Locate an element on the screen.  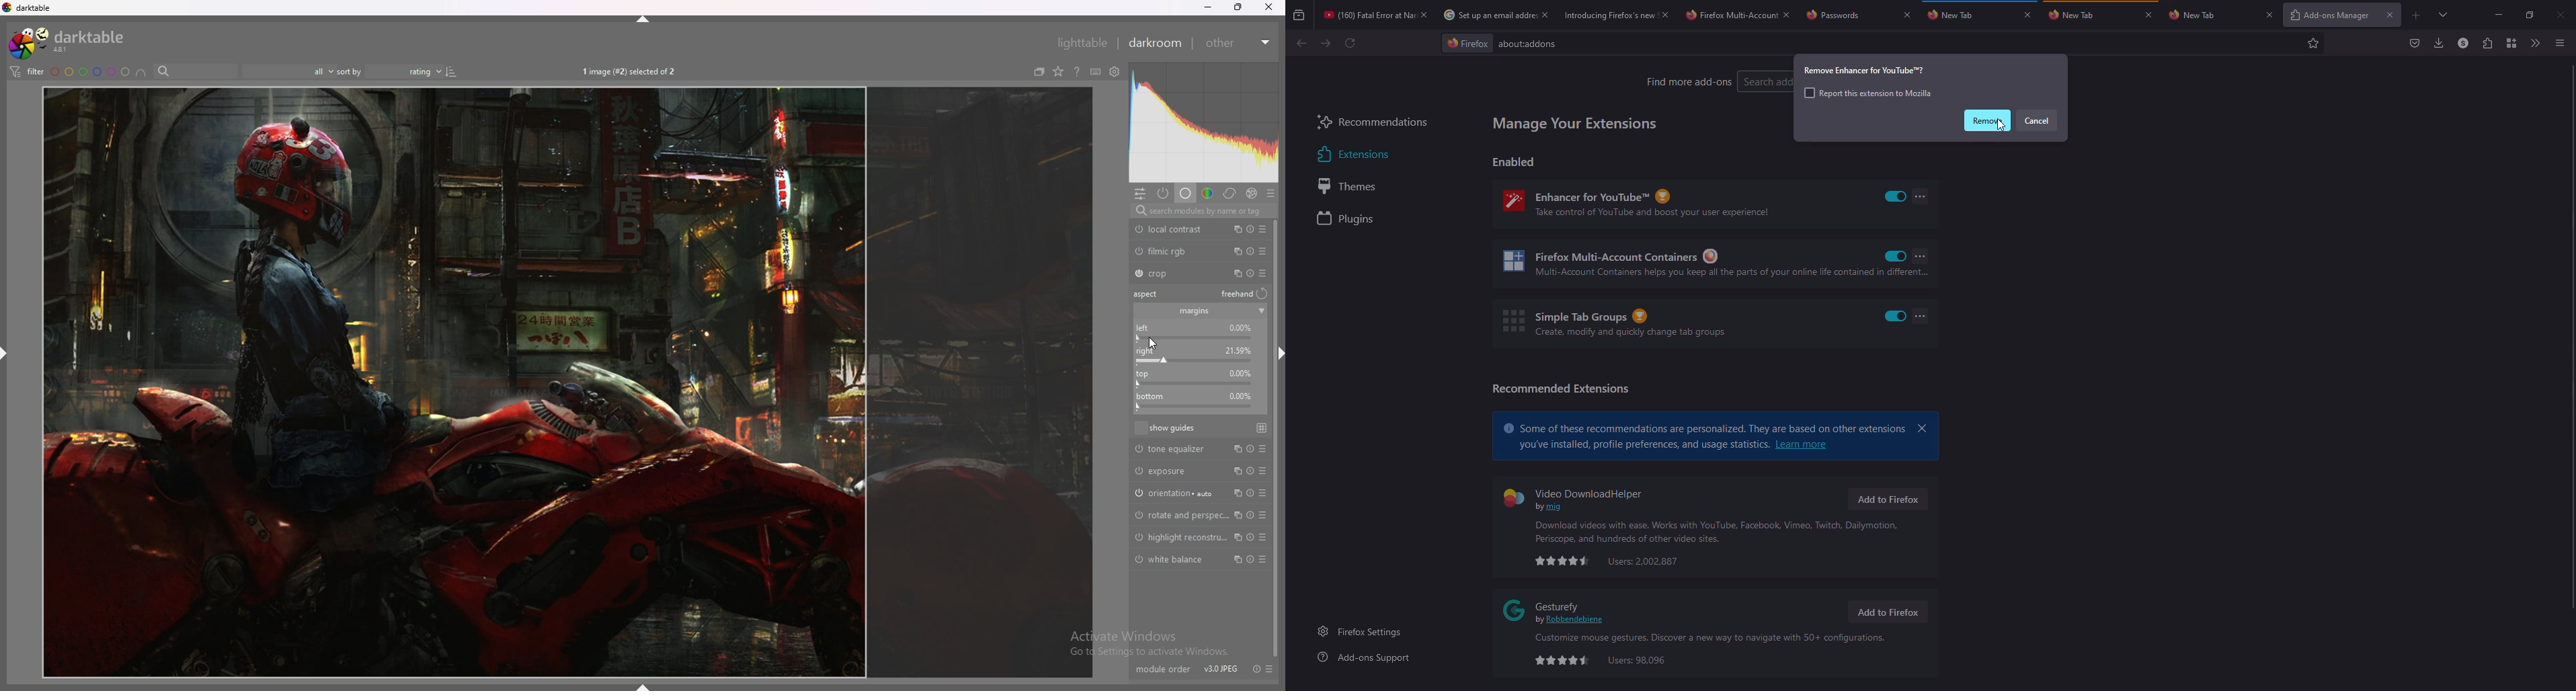
manage is located at coordinates (1576, 124).